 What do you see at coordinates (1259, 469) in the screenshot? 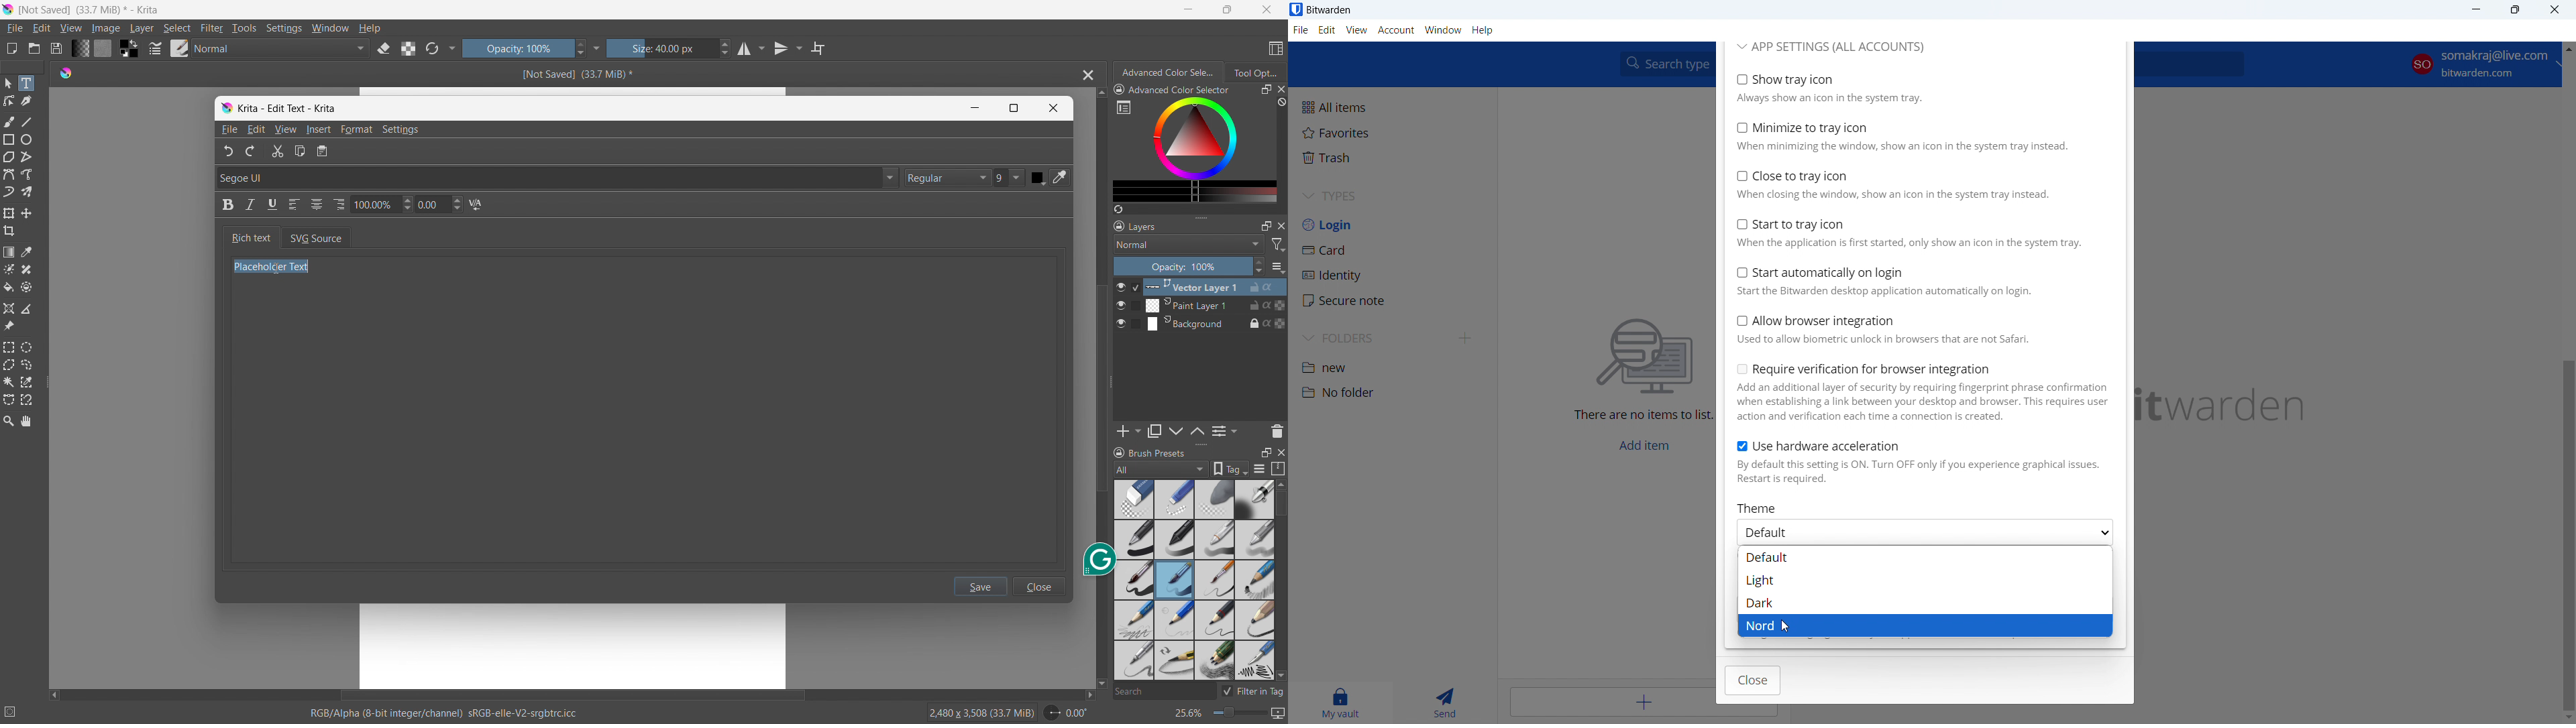
I see `display settings` at bounding box center [1259, 469].